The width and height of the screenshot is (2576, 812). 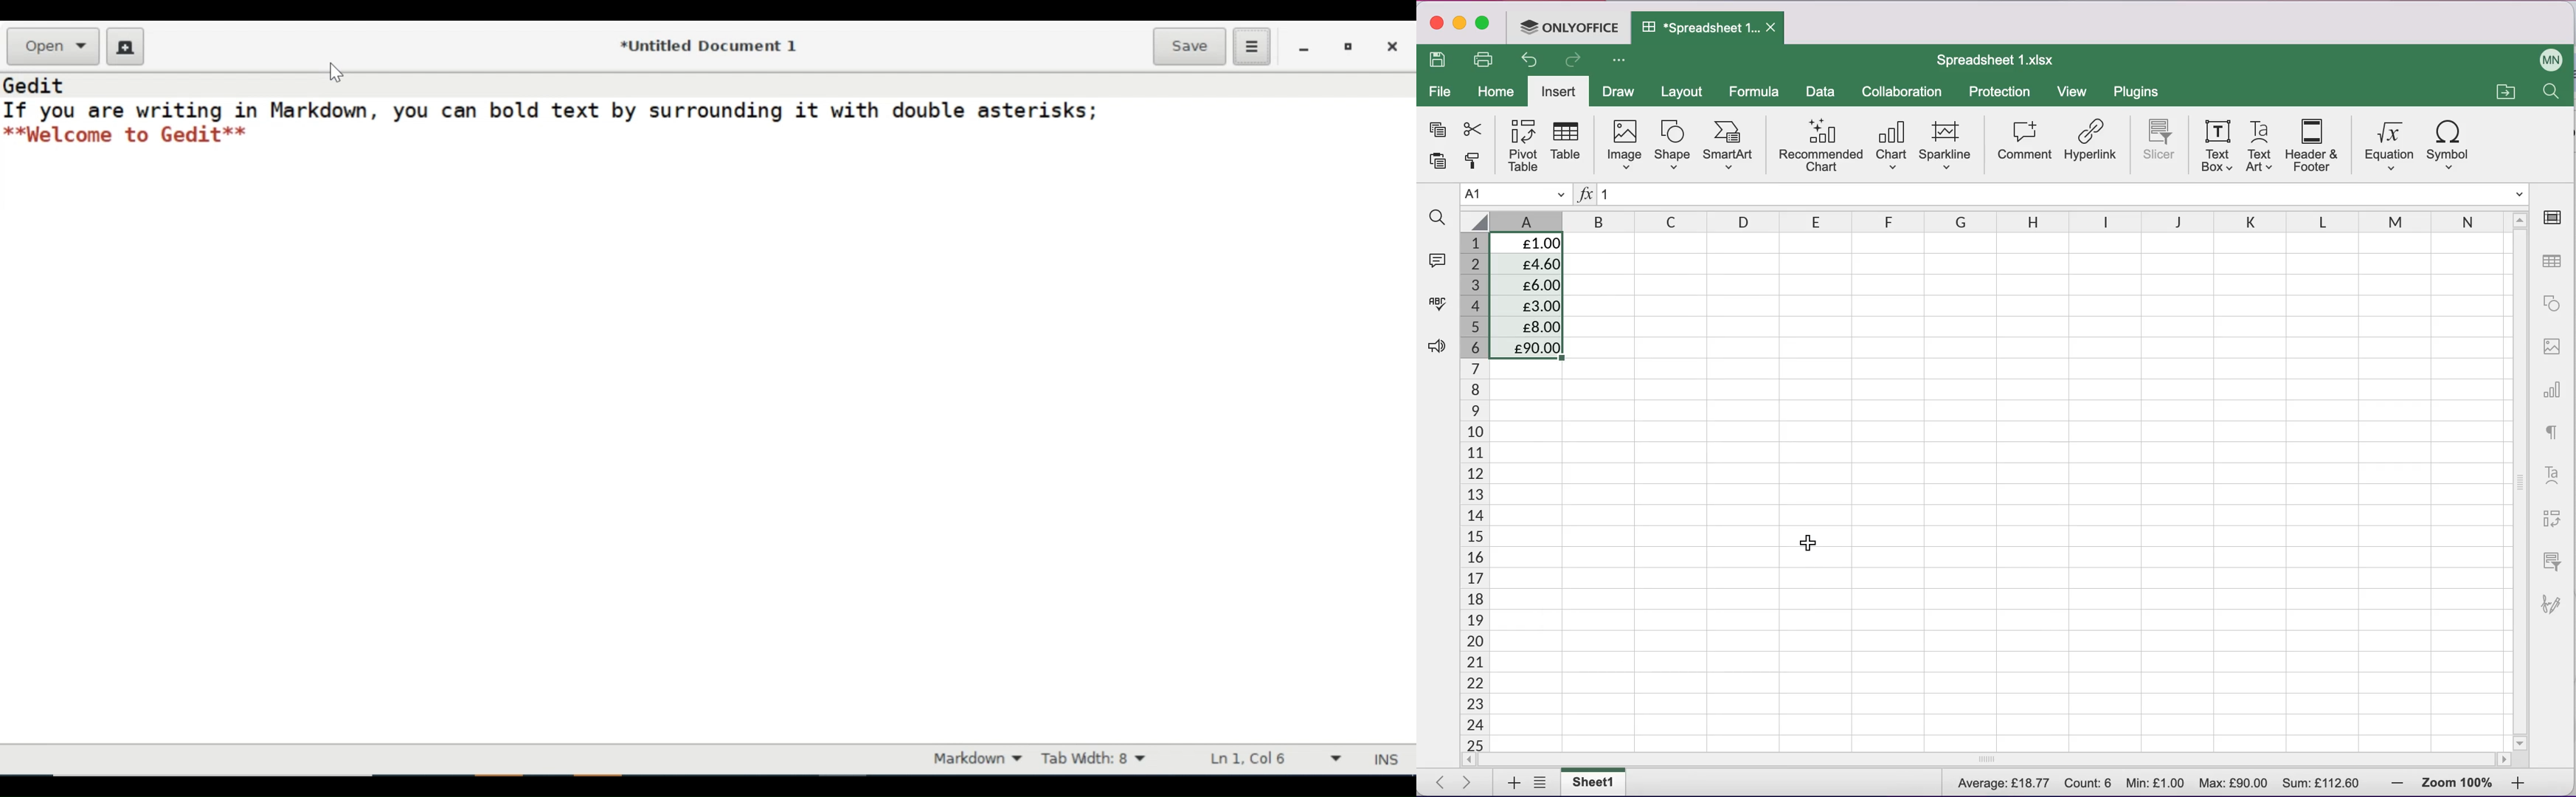 What do you see at coordinates (2386, 146) in the screenshot?
I see `equation` at bounding box center [2386, 146].